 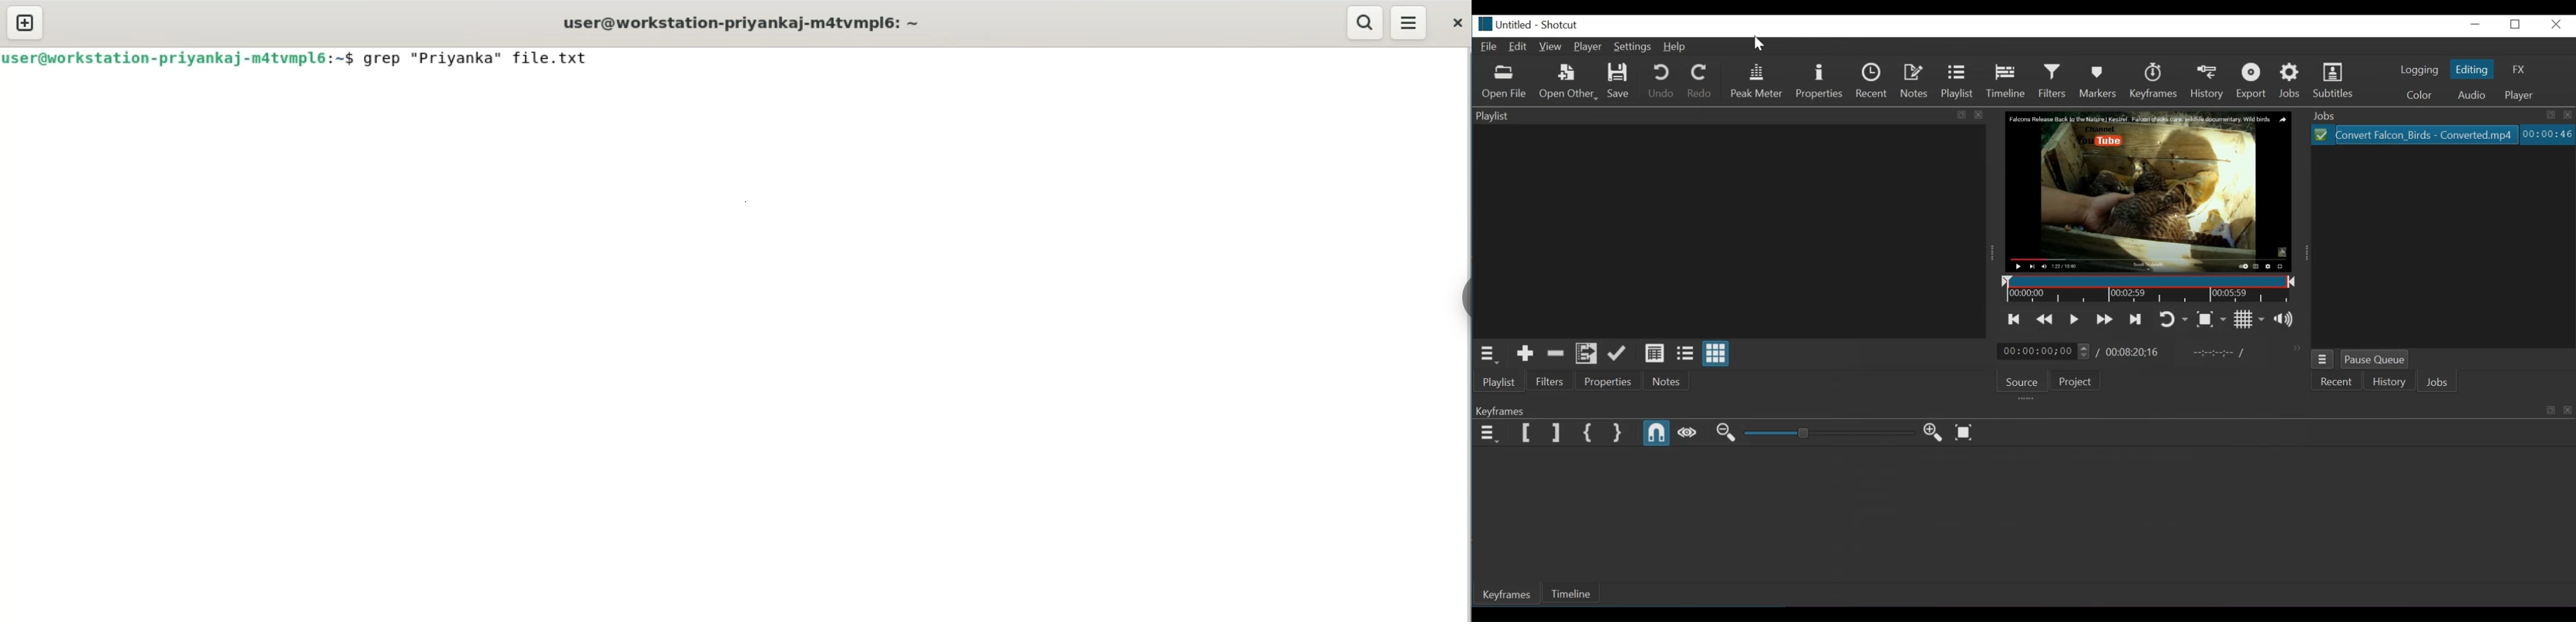 What do you see at coordinates (1759, 81) in the screenshot?
I see `Peak Meter` at bounding box center [1759, 81].